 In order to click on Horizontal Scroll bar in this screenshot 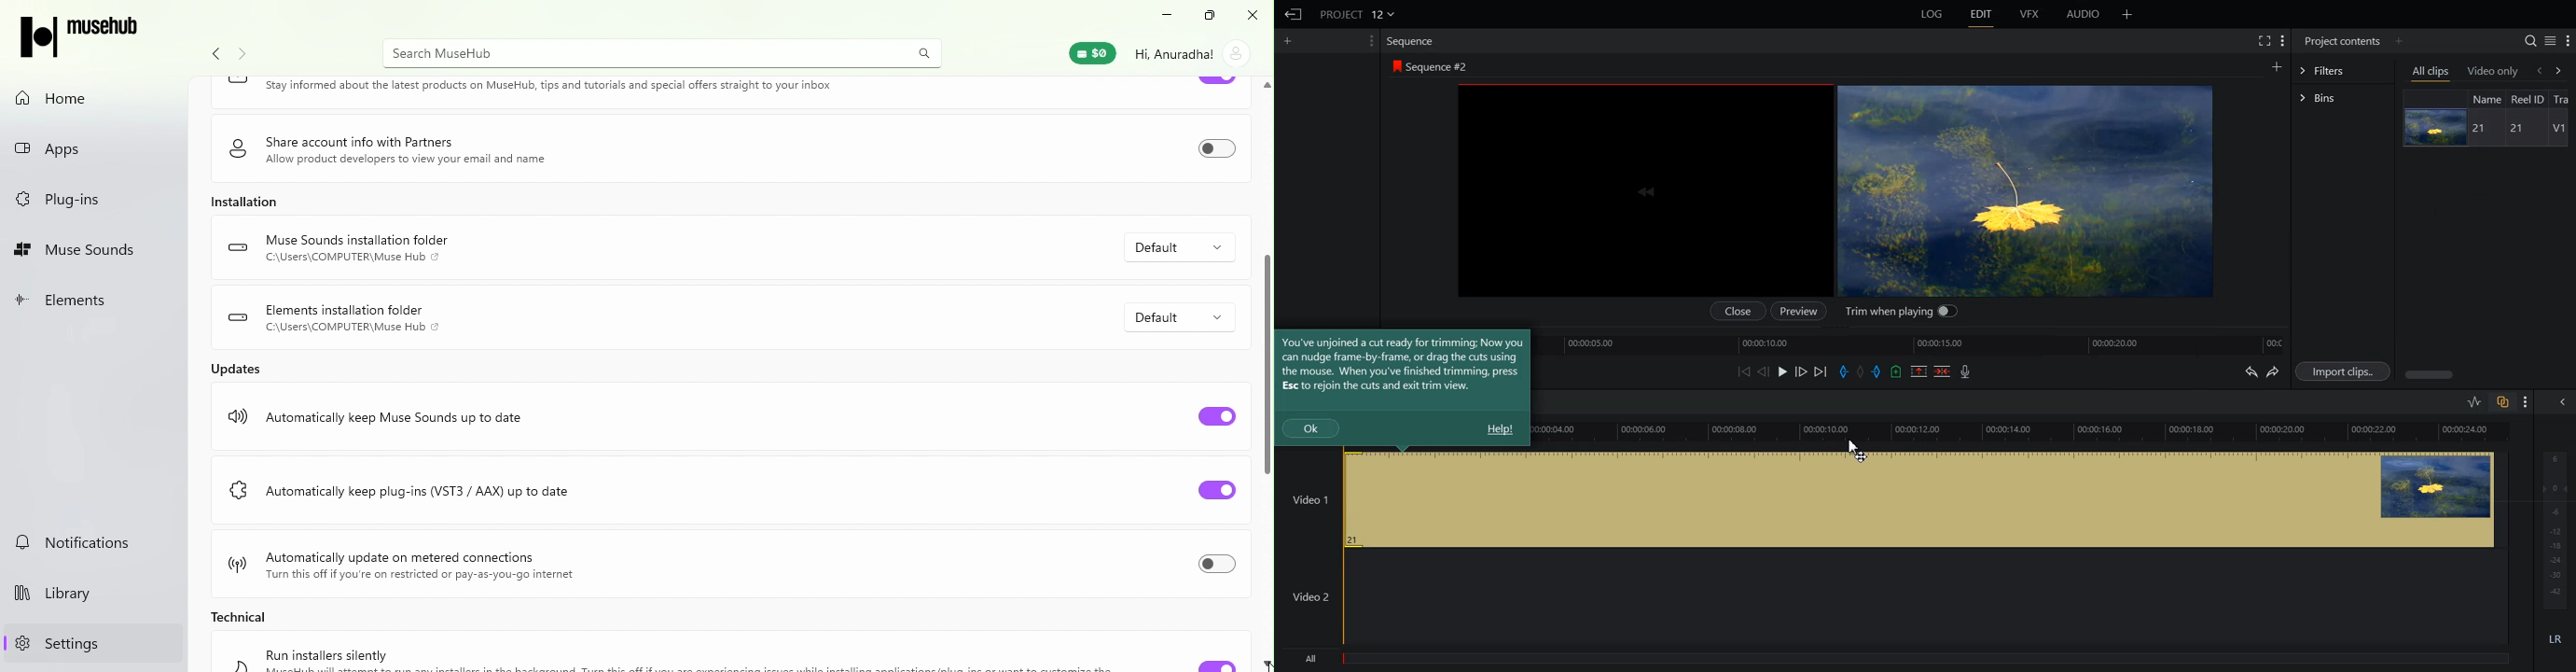, I will do `click(2487, 375)`.